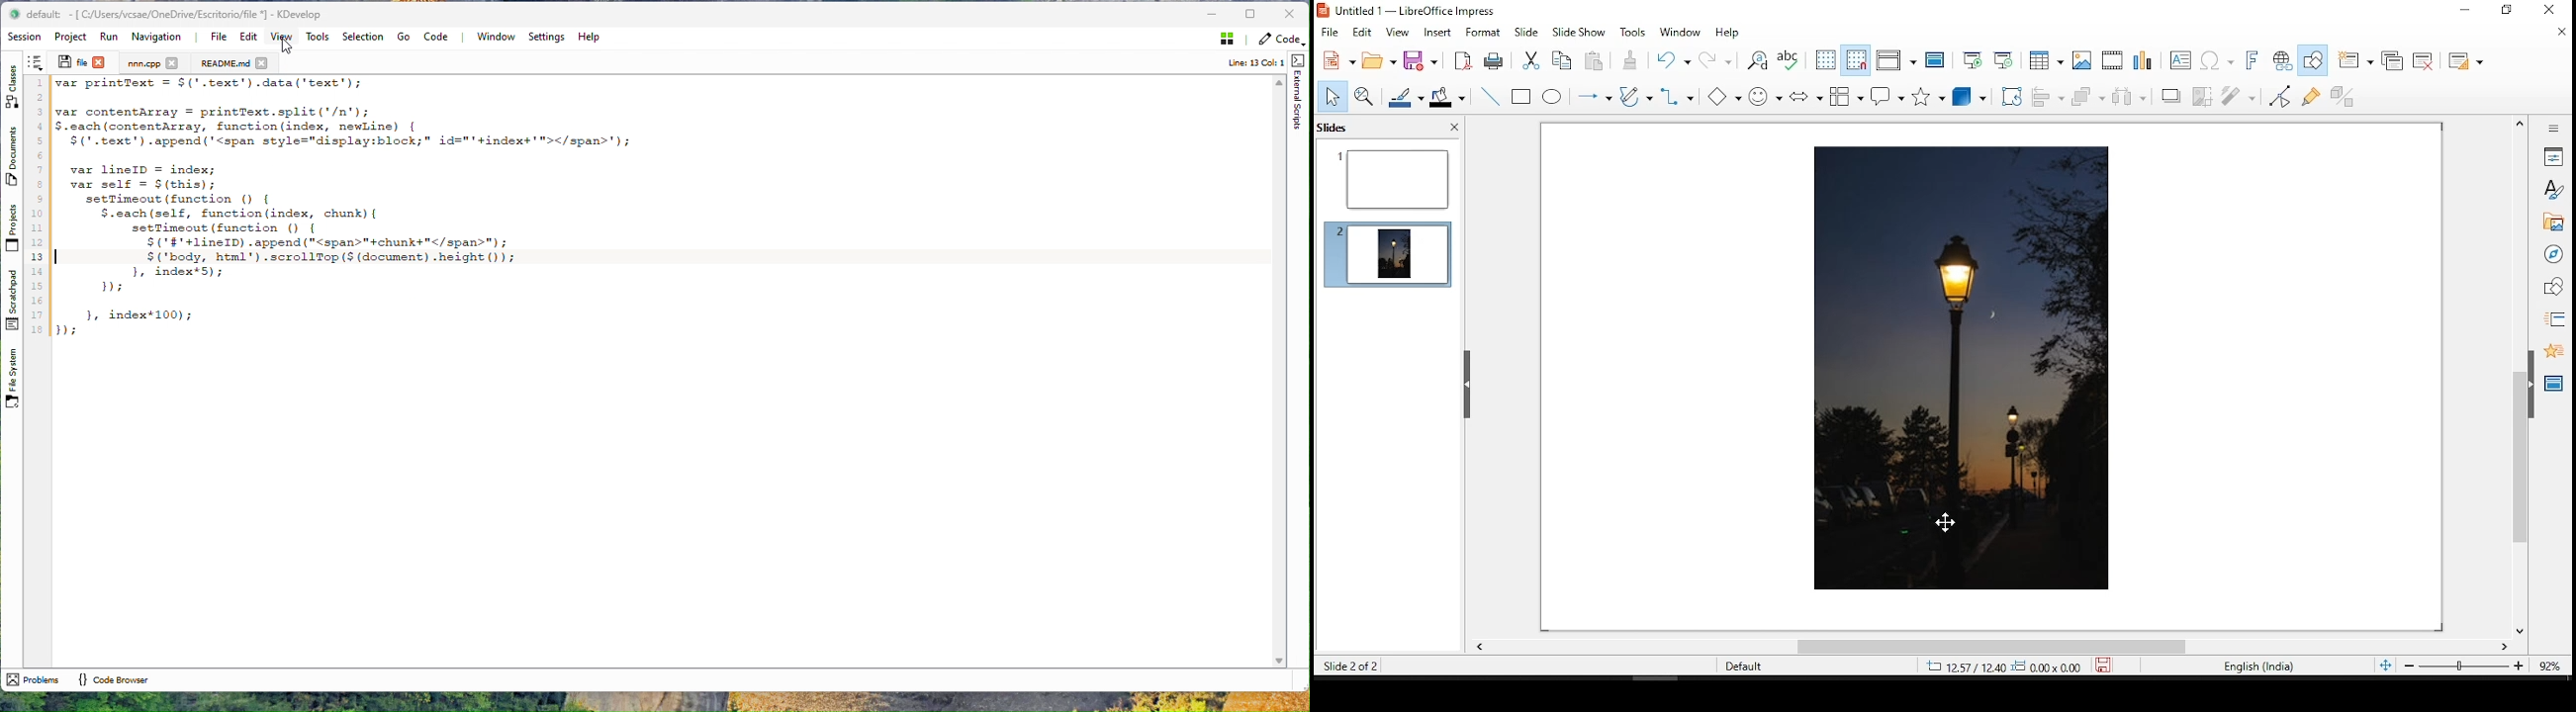  I want to click on Projects, so click(11, 227).